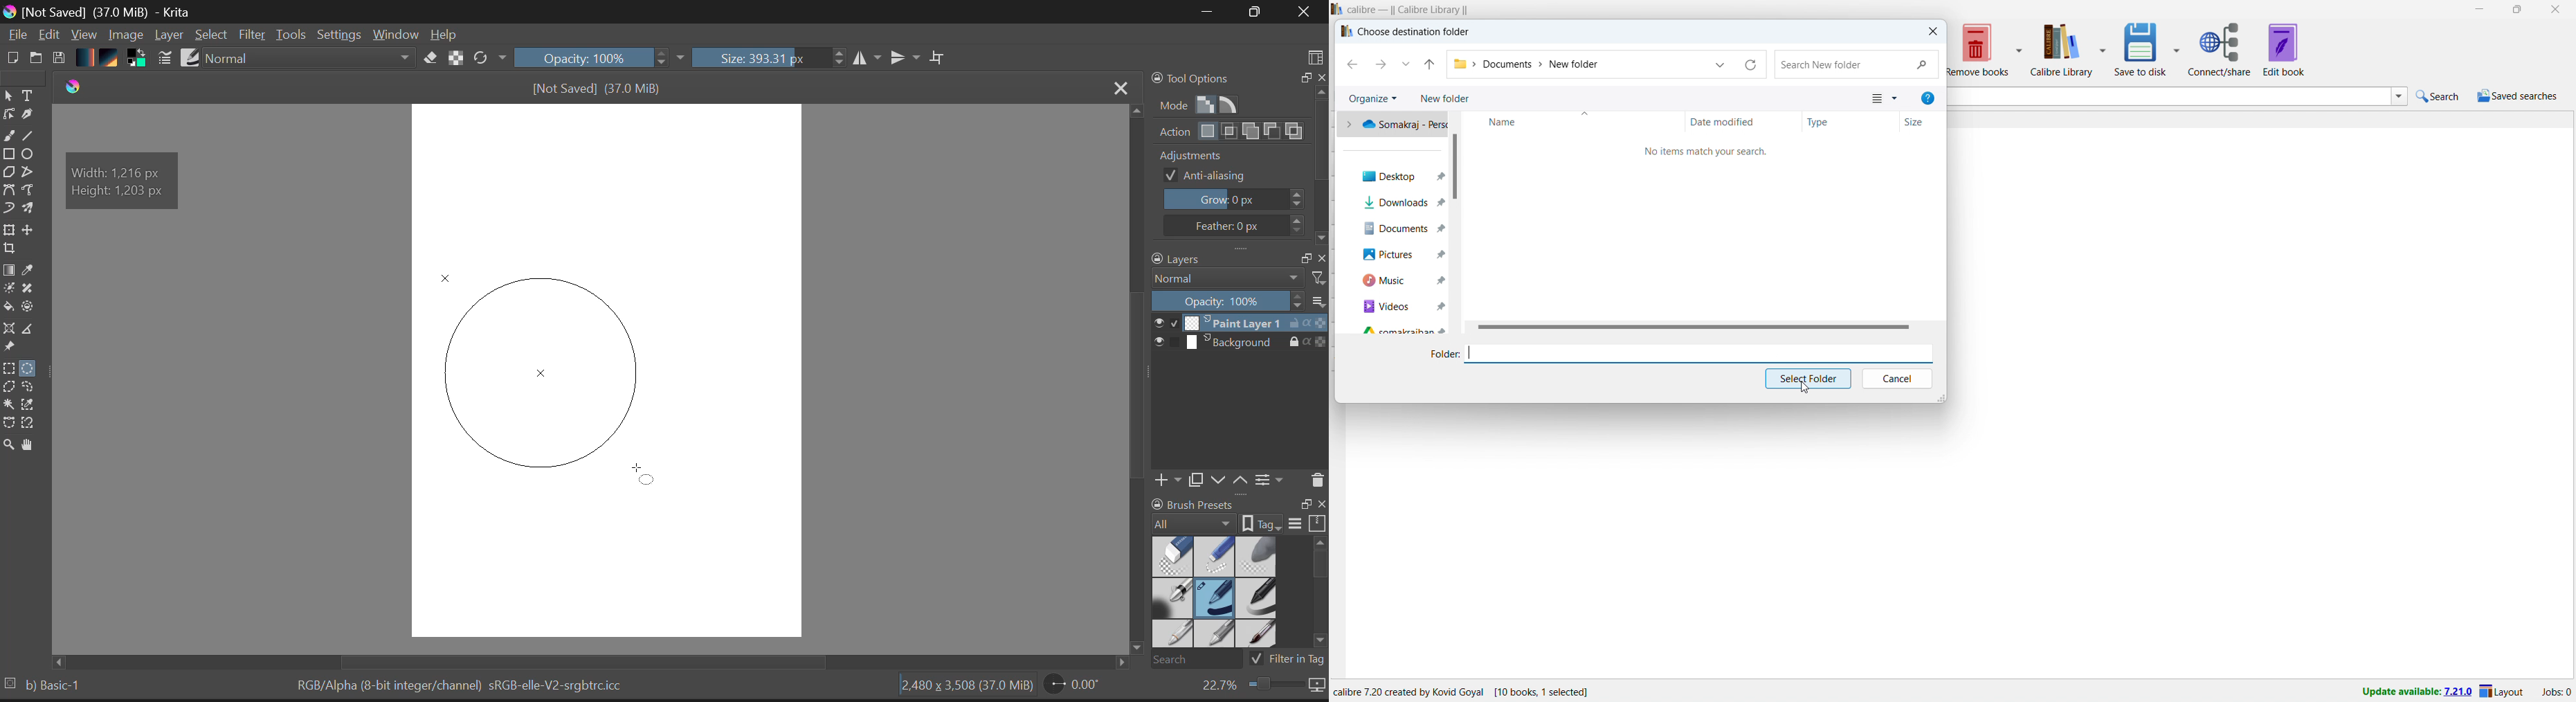 The height and width of the screenshot is (728, 2576). What do you see at coordinates (1928, 99) in the screenshot?
I see `help` at bounding box center [1928, 99].